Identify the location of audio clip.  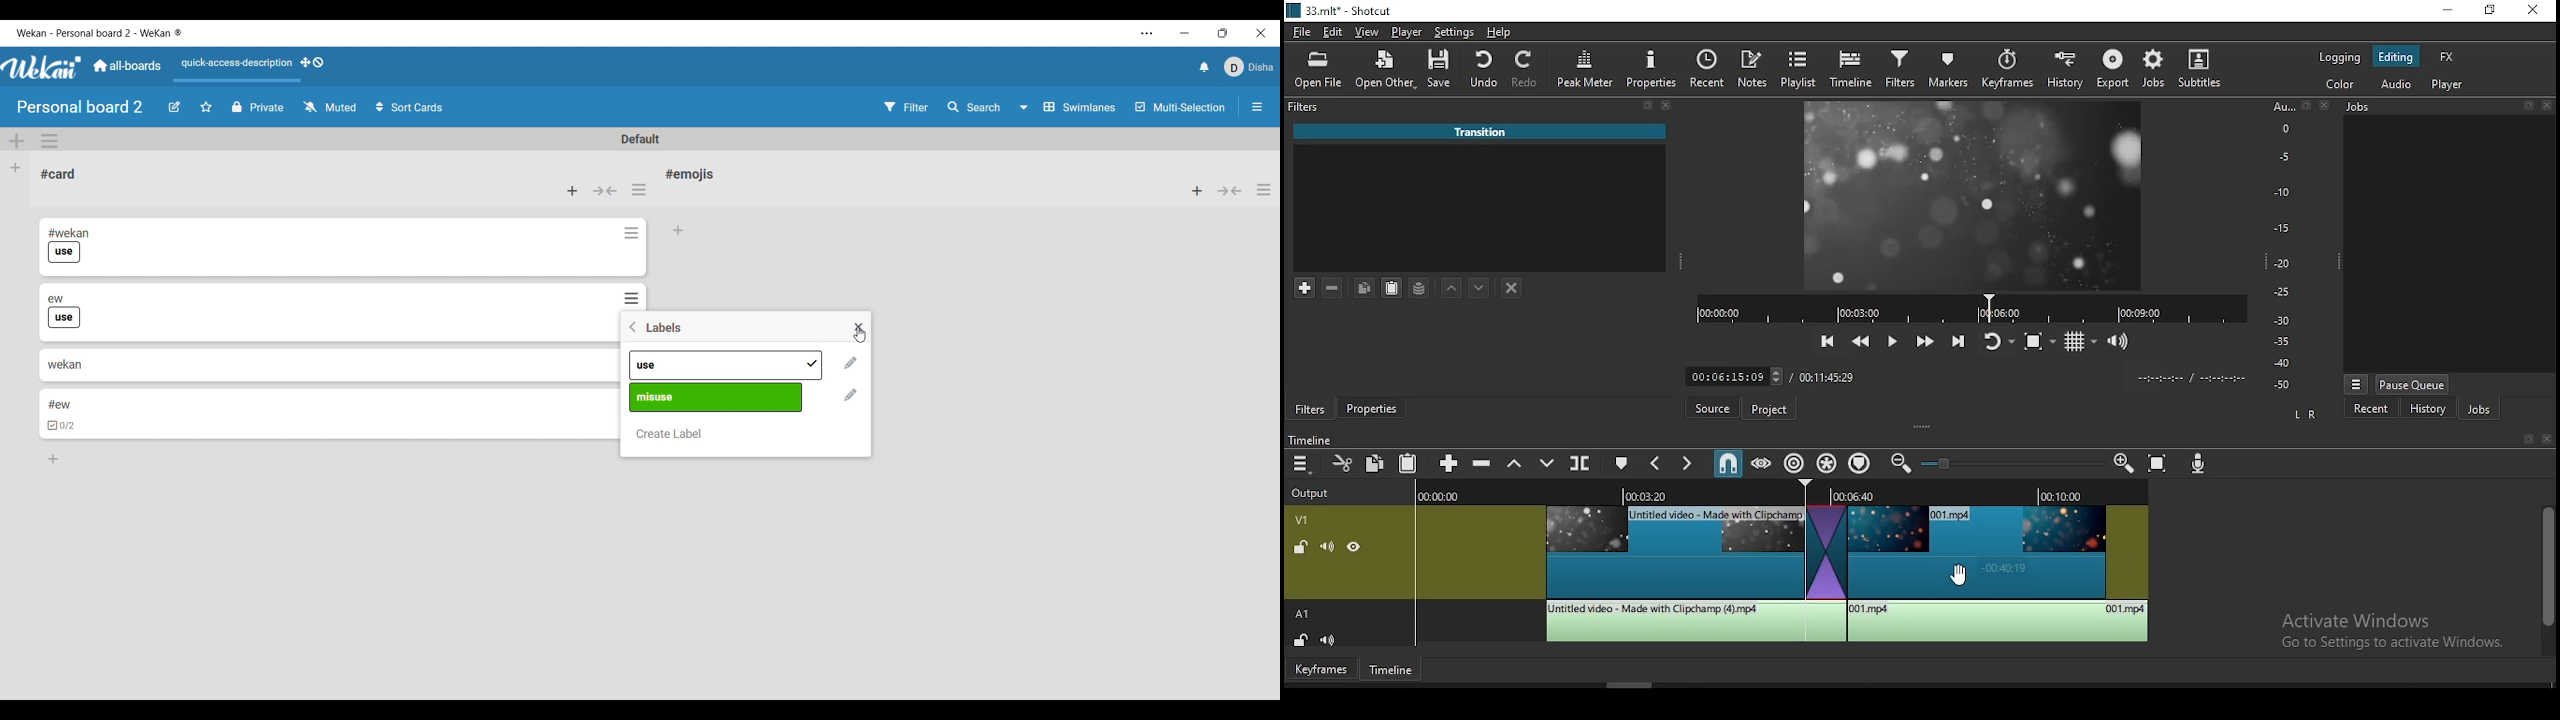
(1694, 621).